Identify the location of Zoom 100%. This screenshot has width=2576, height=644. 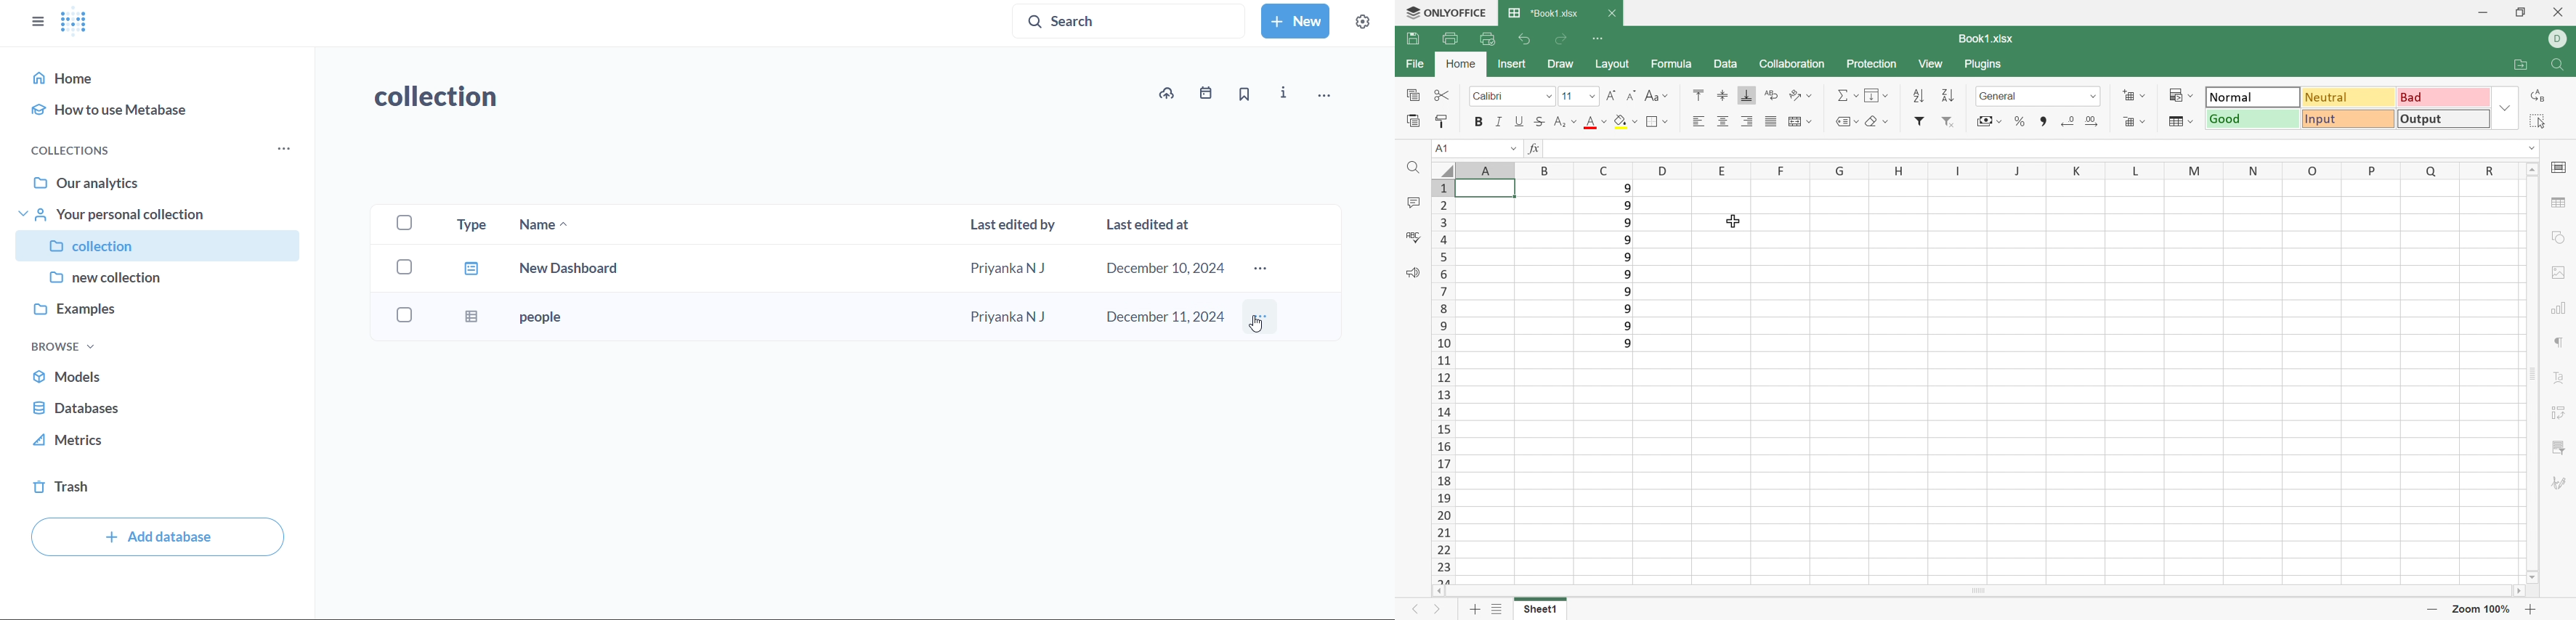
(2483, 610).